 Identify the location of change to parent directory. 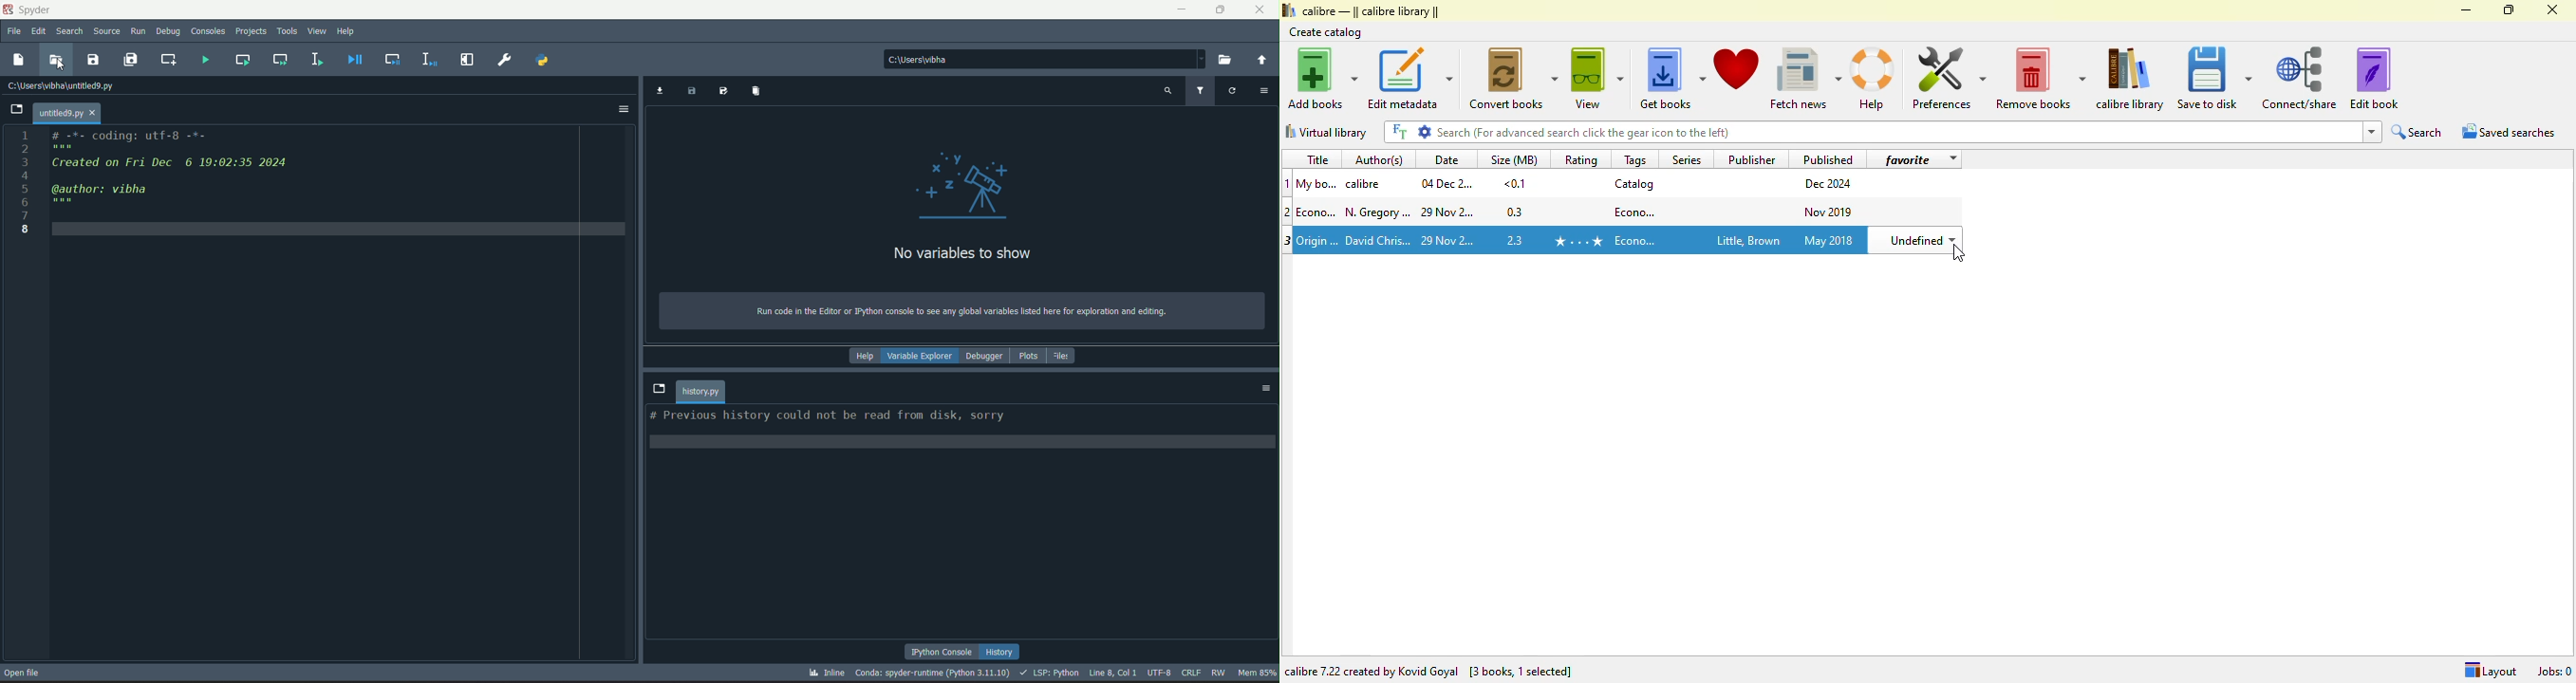
(1261, 59).